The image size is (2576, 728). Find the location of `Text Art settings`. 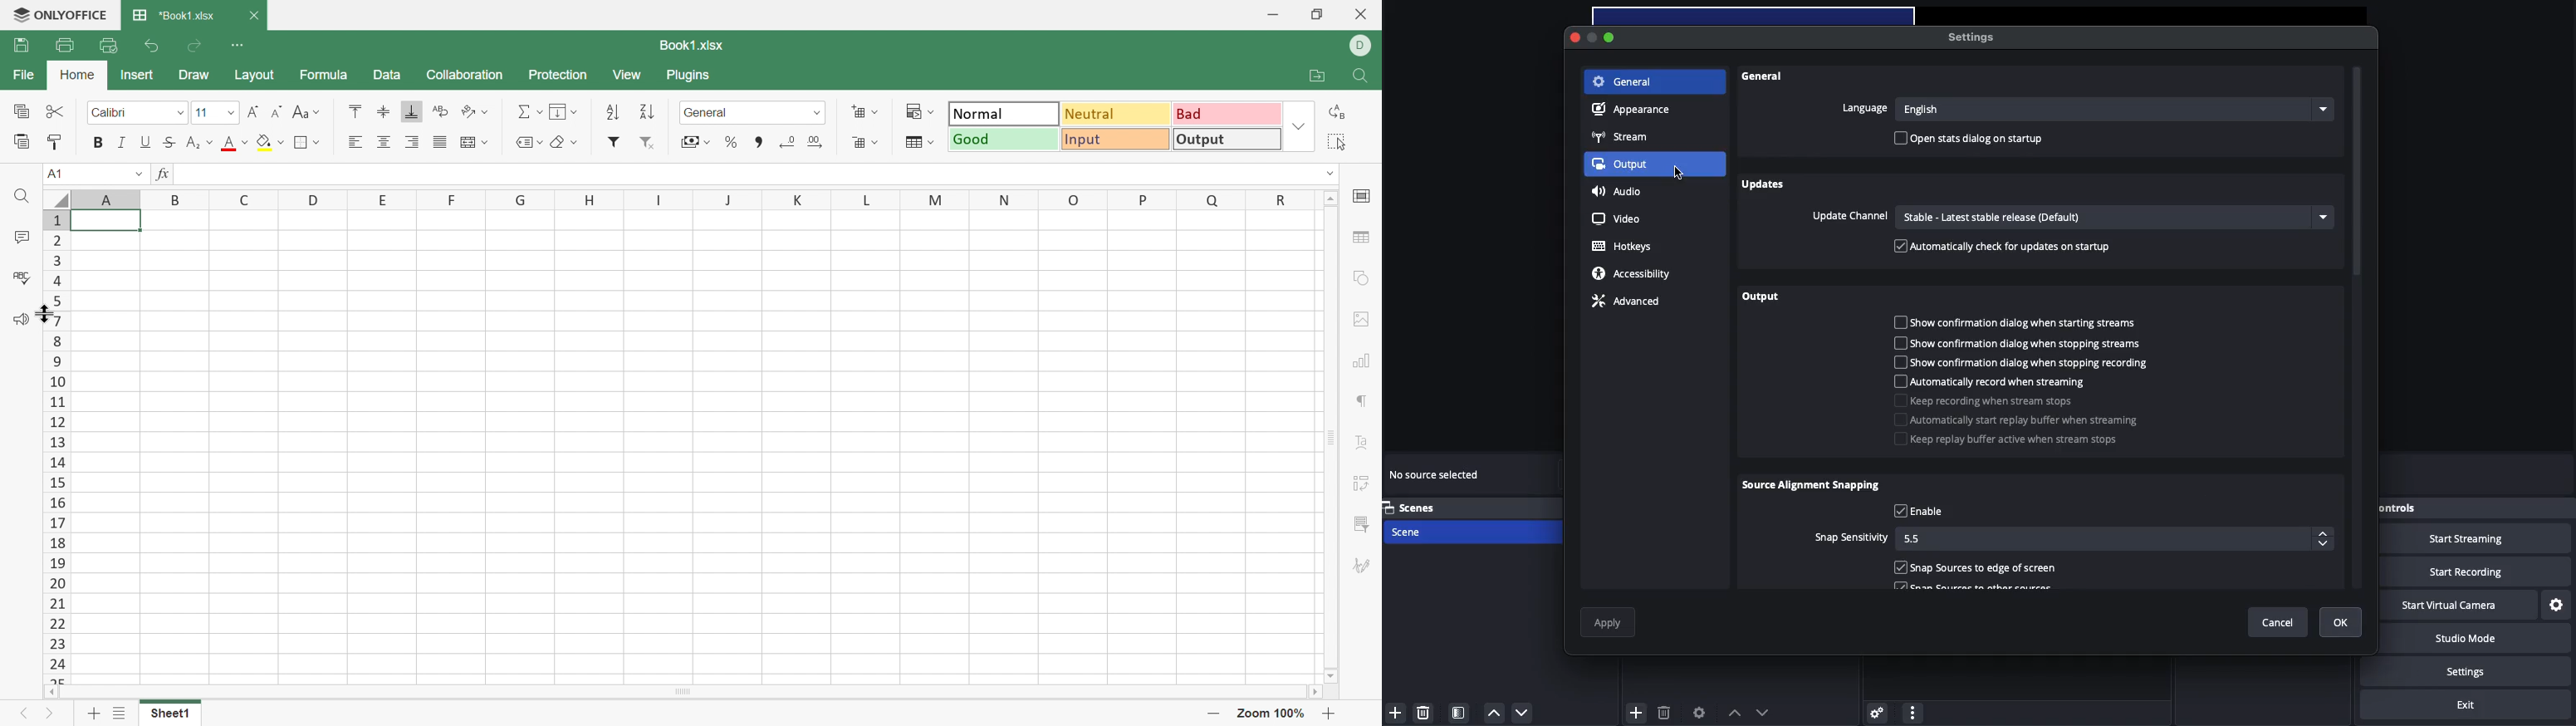

Text Art settings is located at coordinates (1362, 444).